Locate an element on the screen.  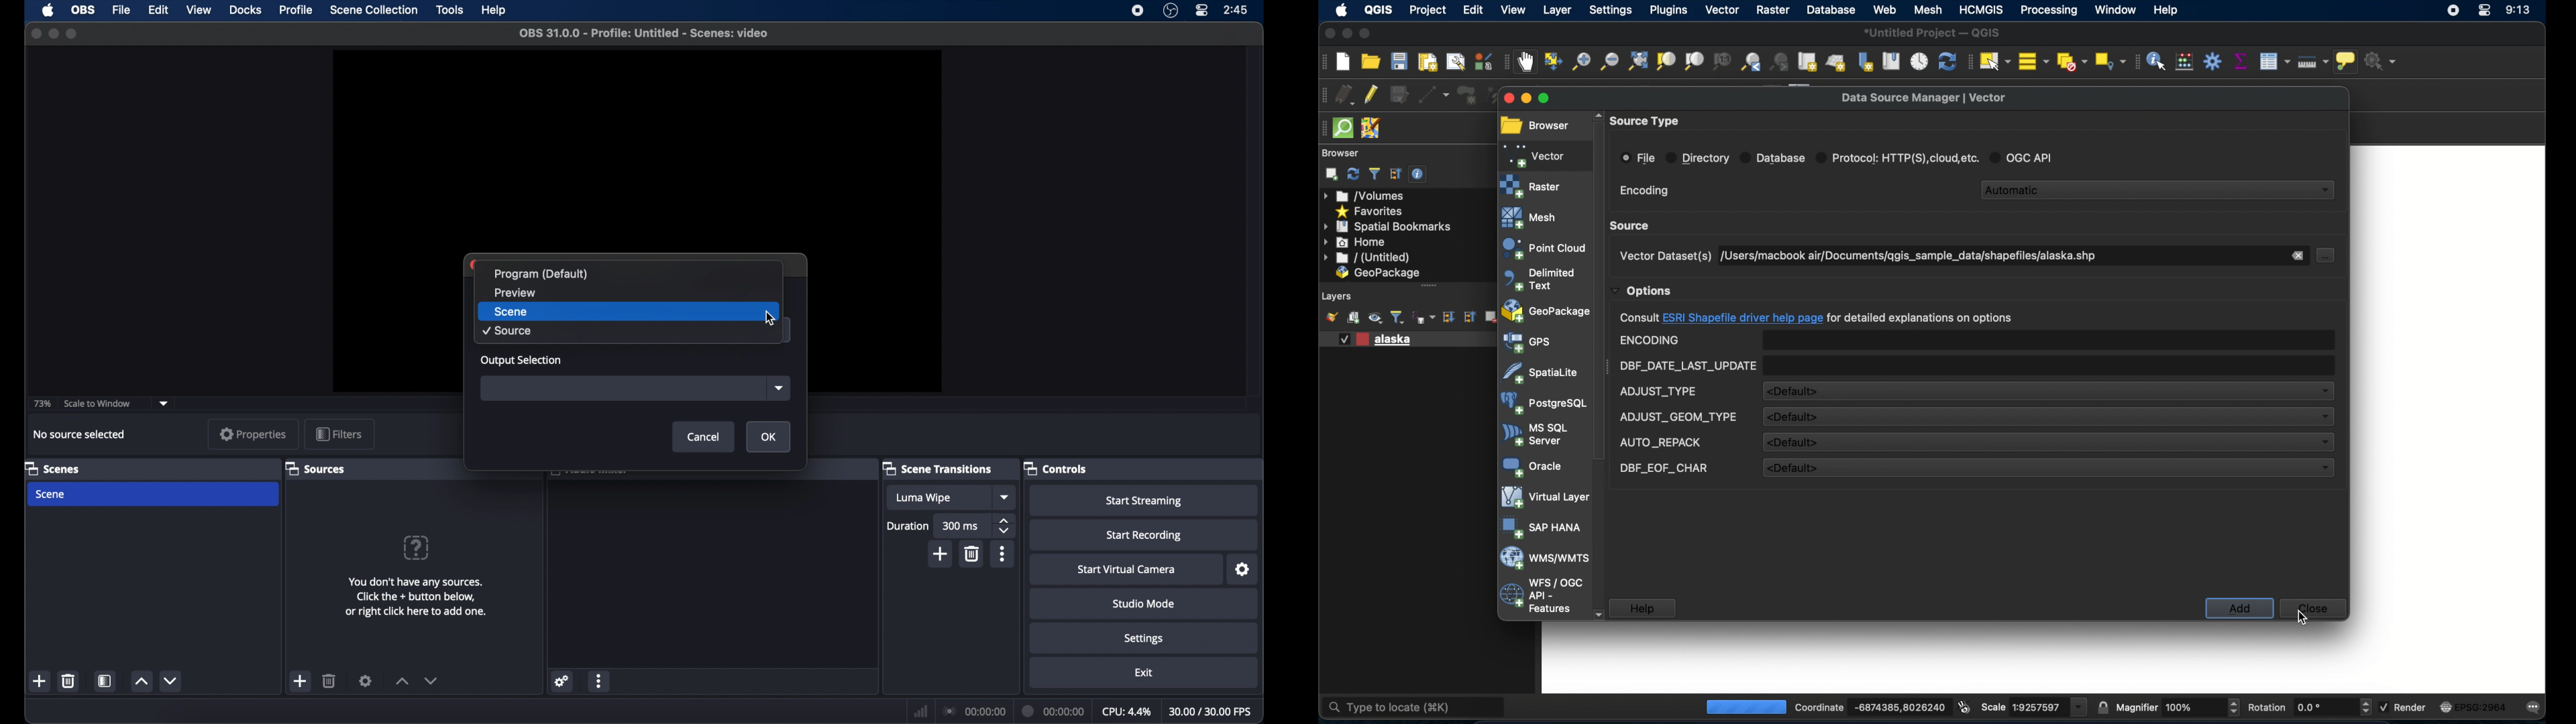
help is located at coordinates (494, 10).